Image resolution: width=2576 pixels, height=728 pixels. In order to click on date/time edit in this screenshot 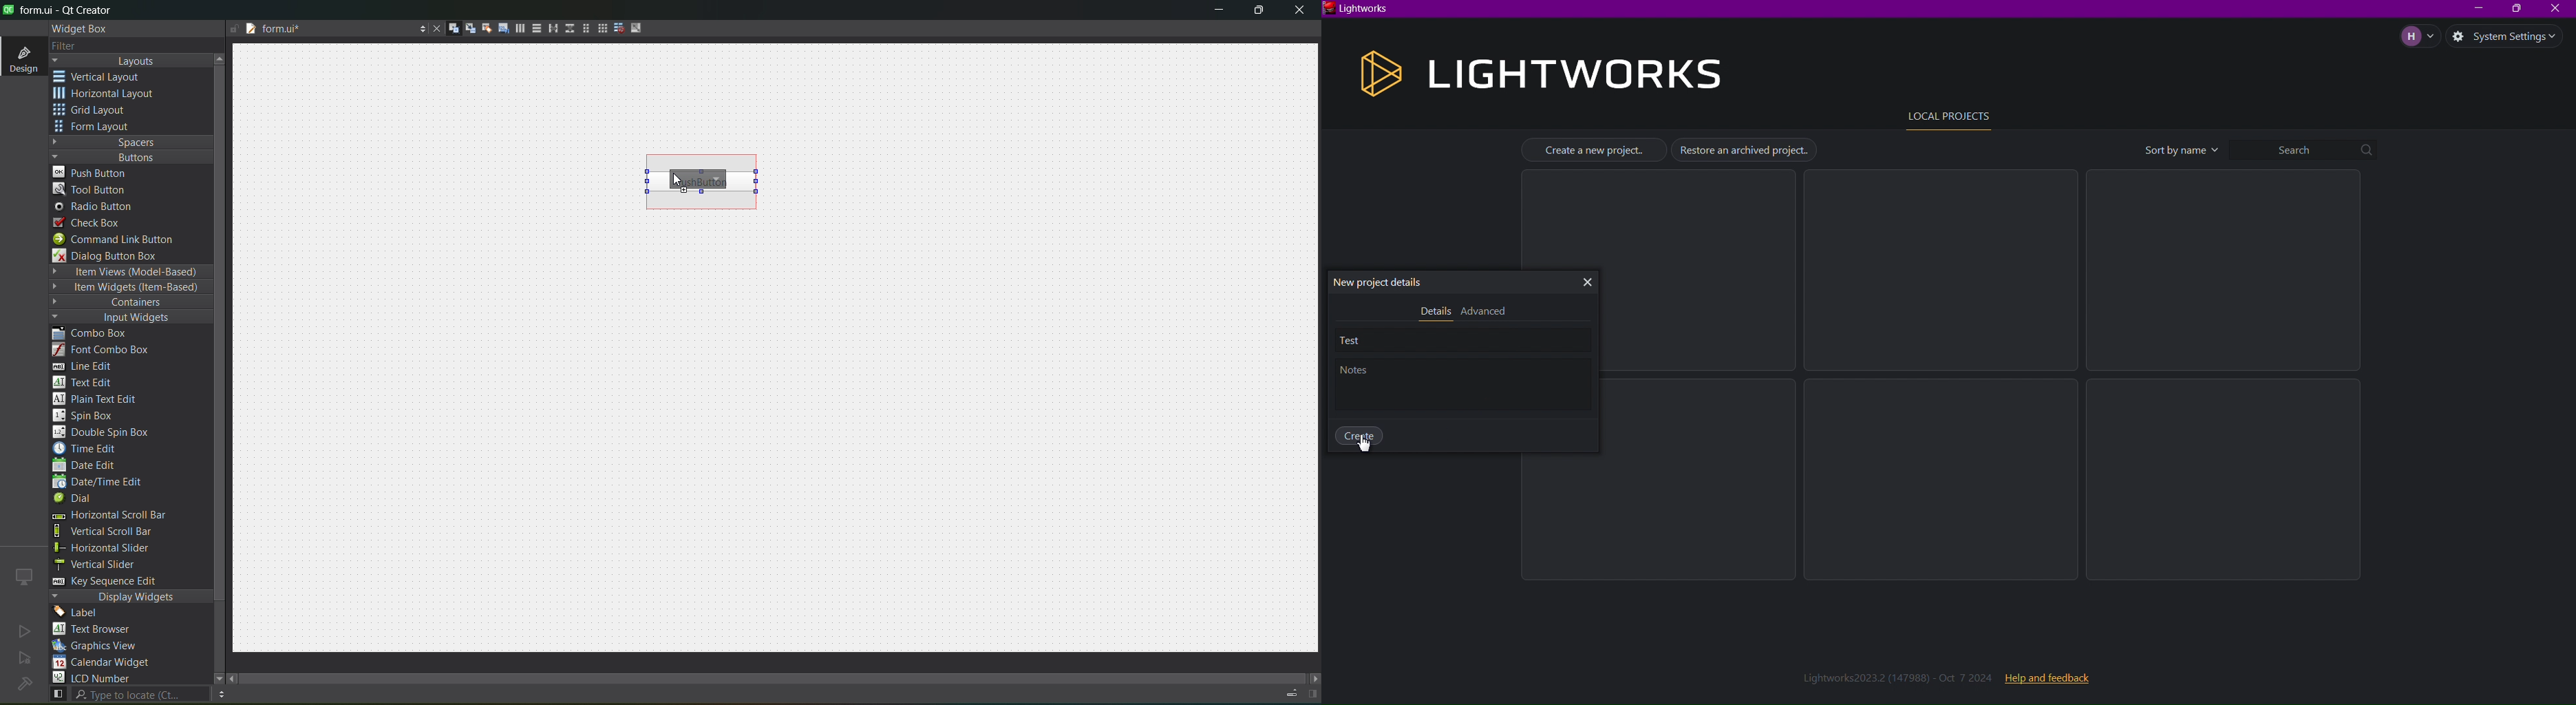, I will do `click(110, 483)`.